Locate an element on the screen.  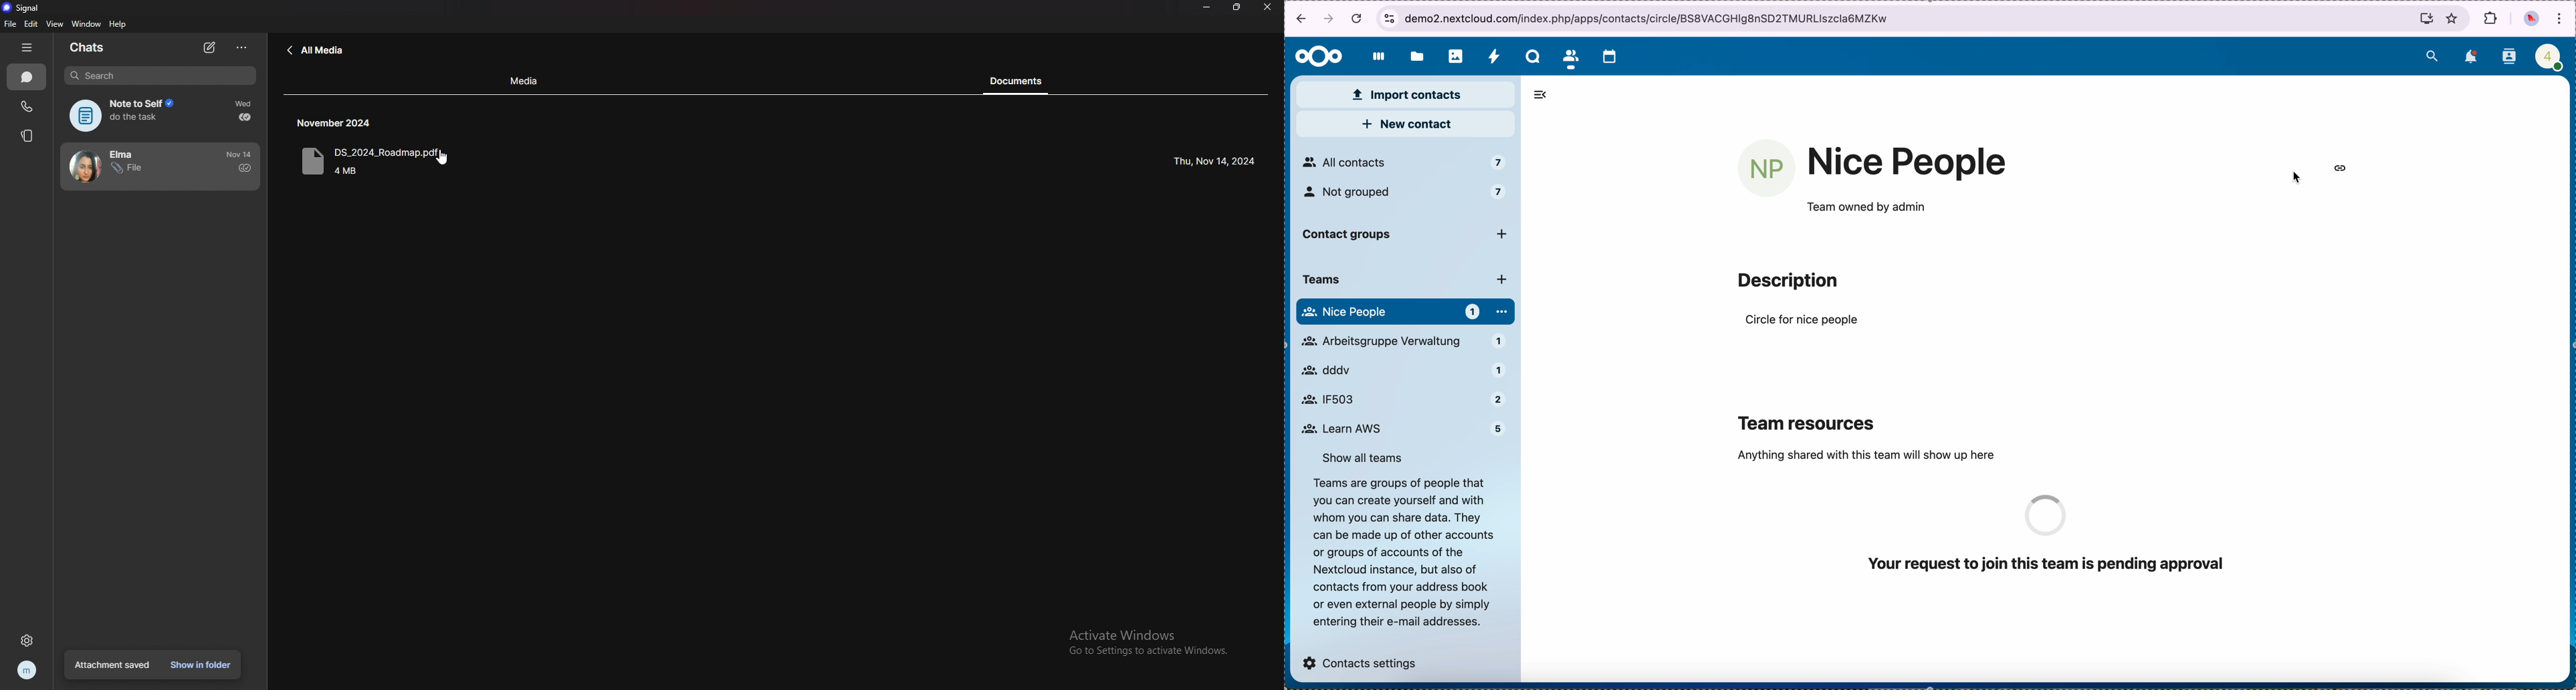
settings is located at coordinates (27, 639).